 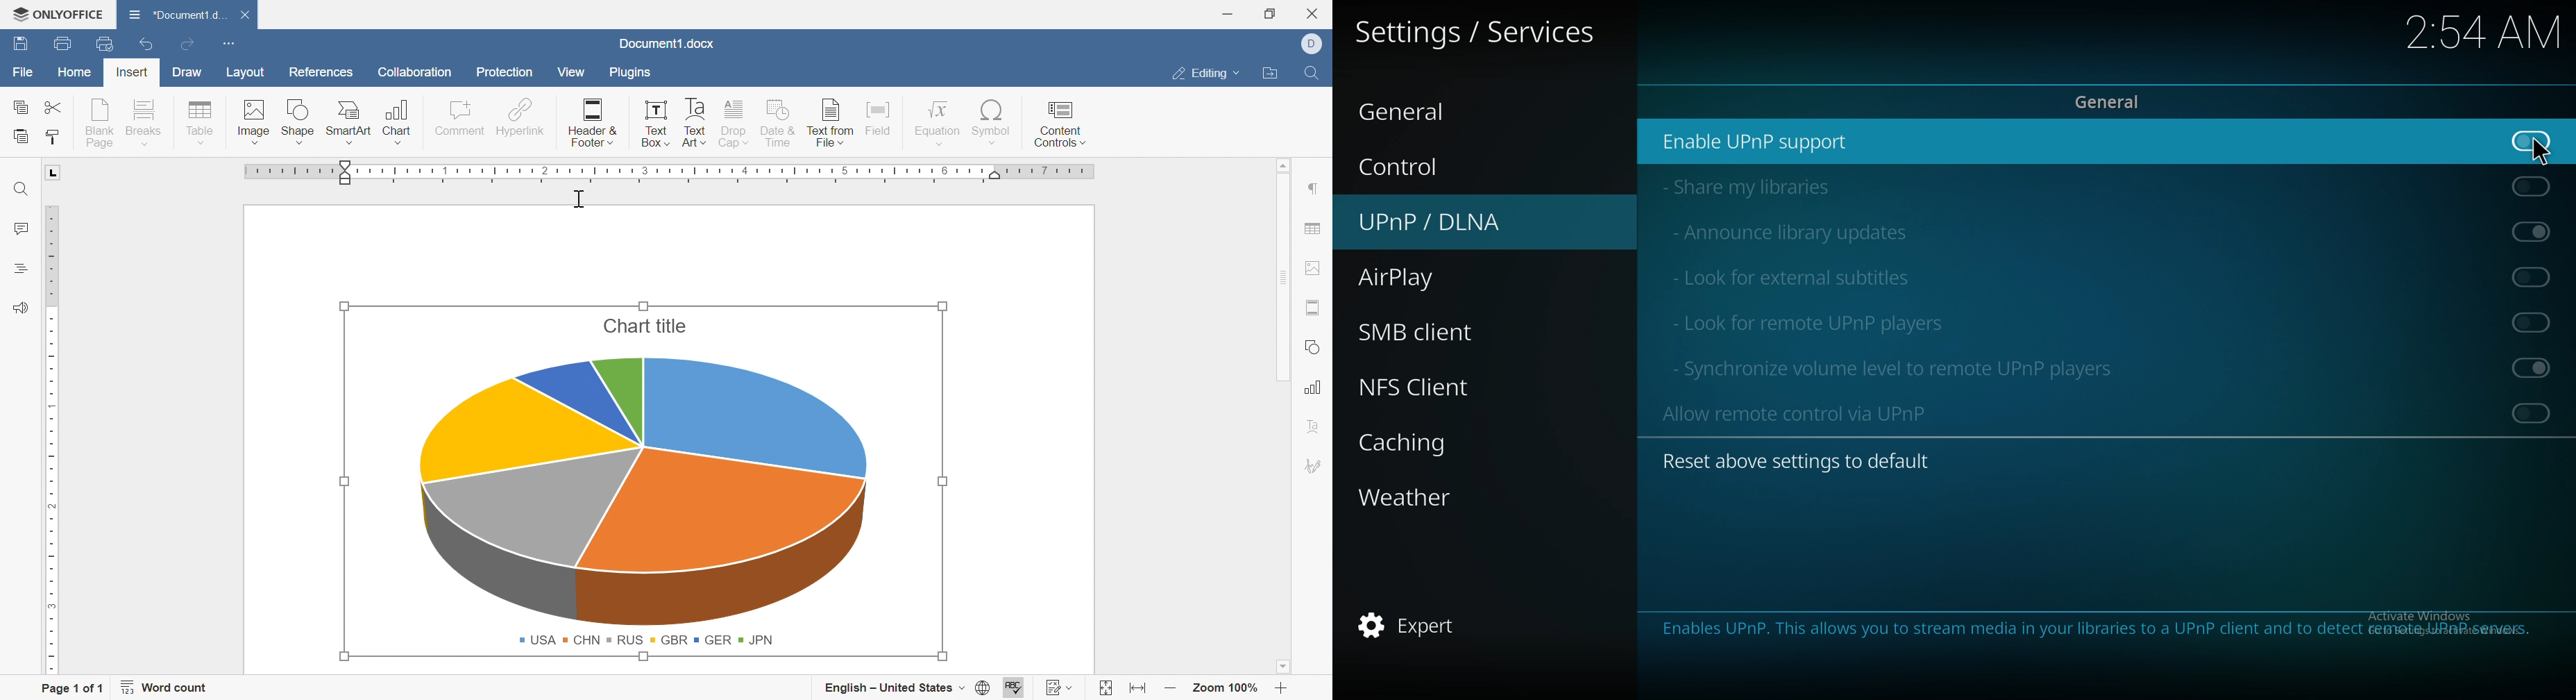 I want to click on USA, so click(x=536, y=640).